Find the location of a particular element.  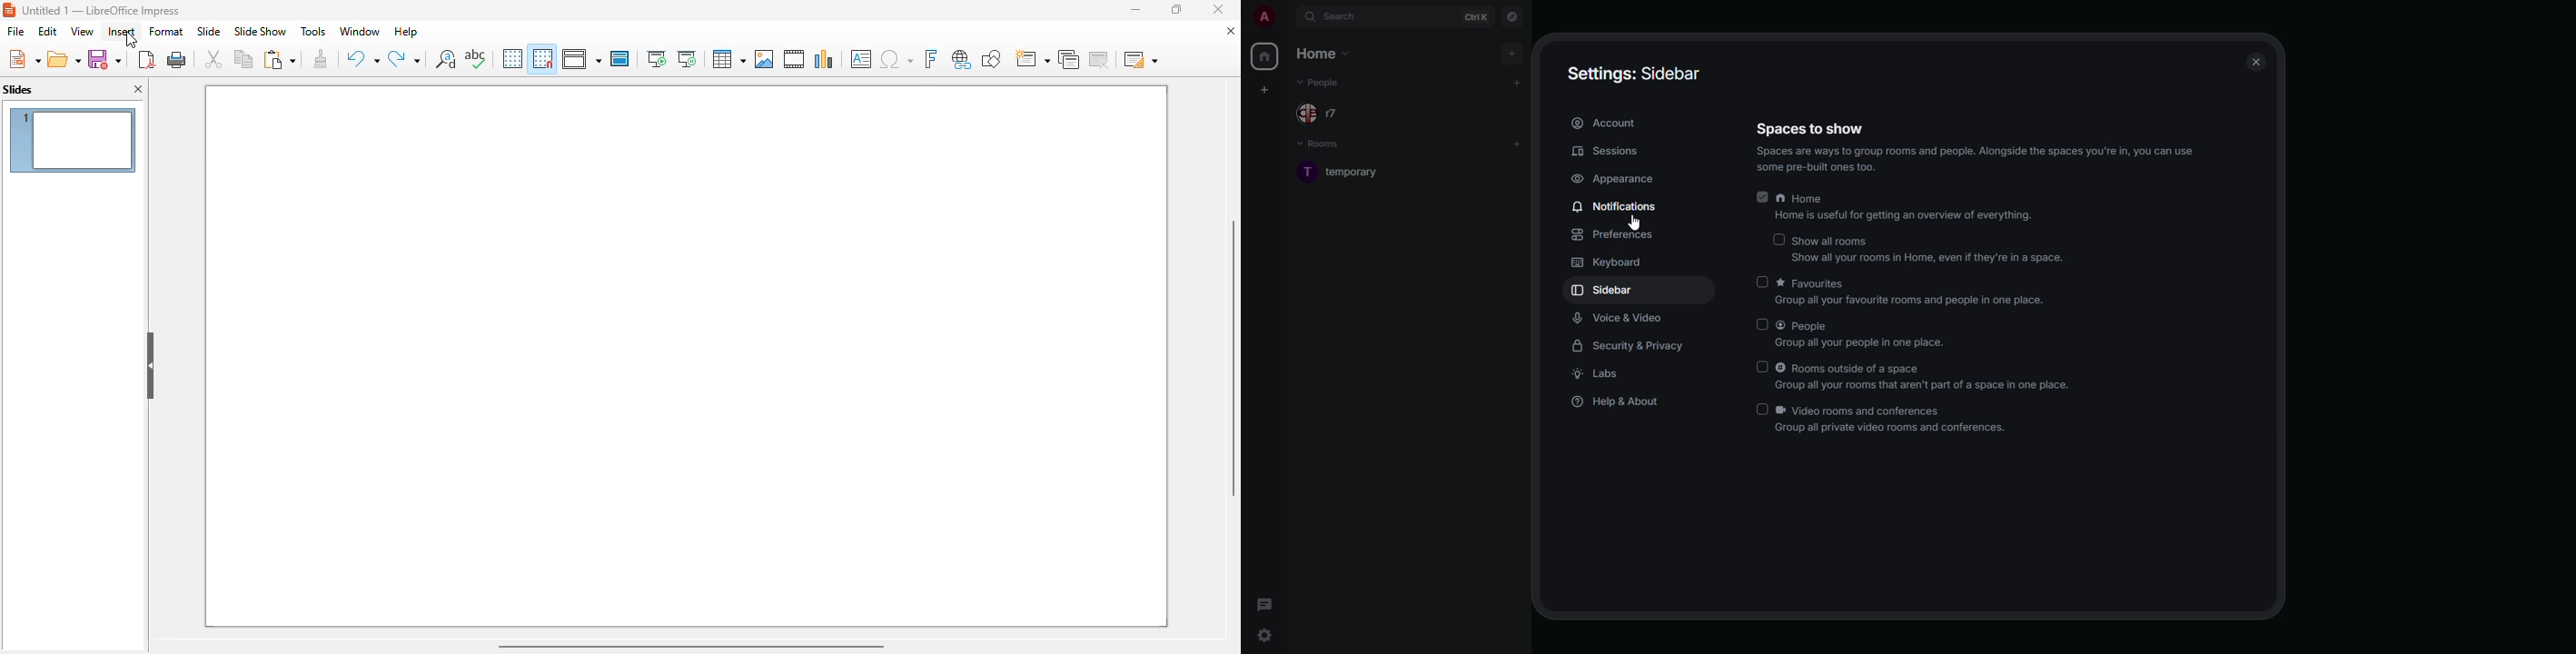

undo is located at coordinates (362, 59).